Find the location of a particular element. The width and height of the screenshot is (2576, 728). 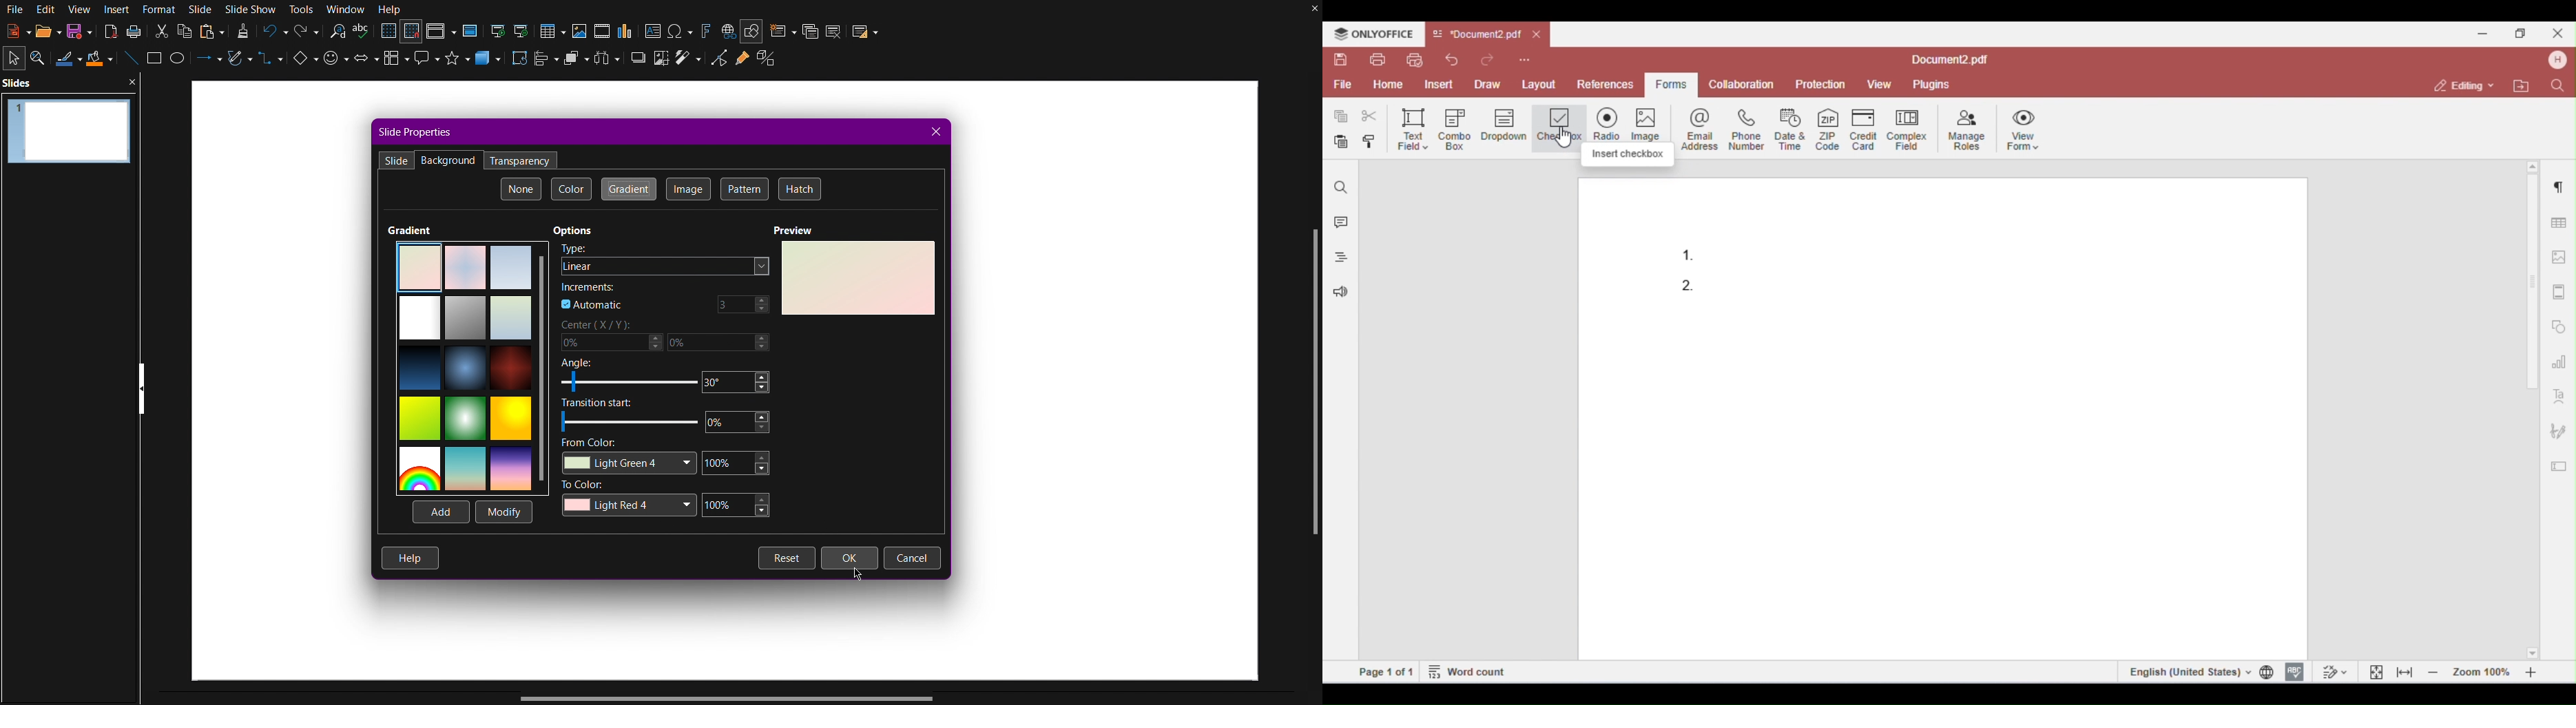

Transparency is located at coordinates (521, 159).